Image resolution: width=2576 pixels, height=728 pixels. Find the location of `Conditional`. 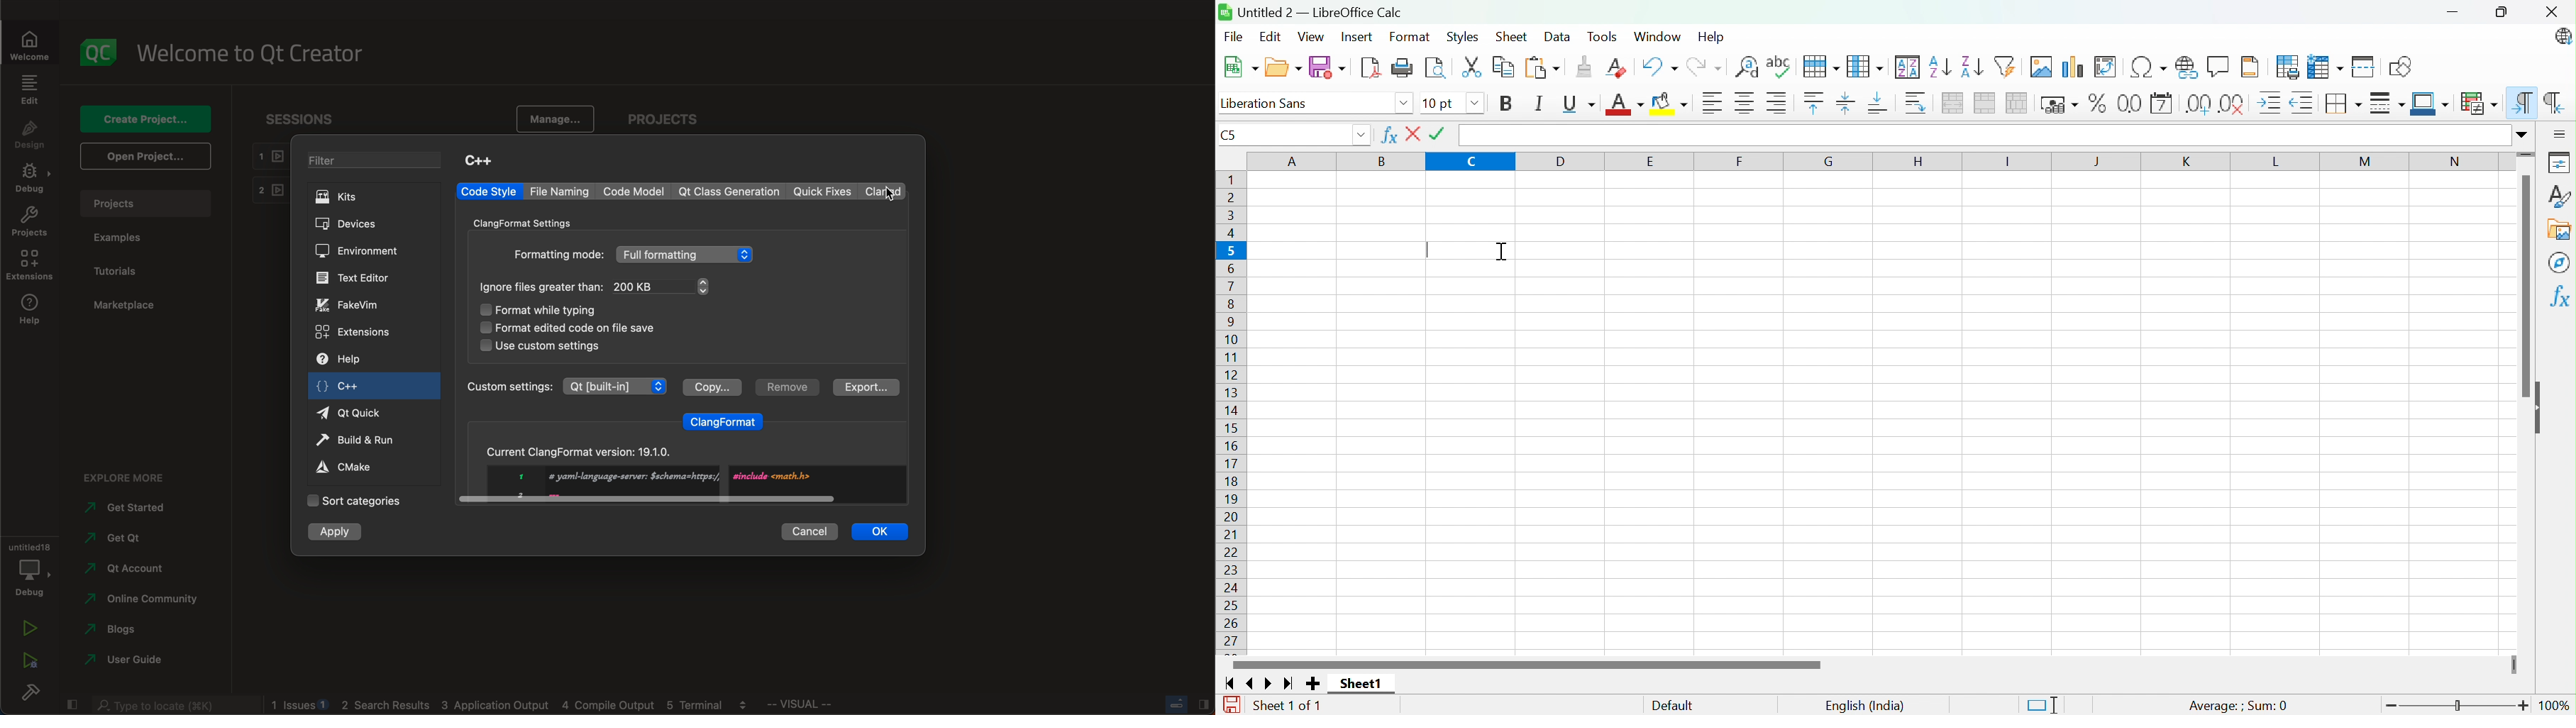

Conditional is located at coordinates (2478, 103).